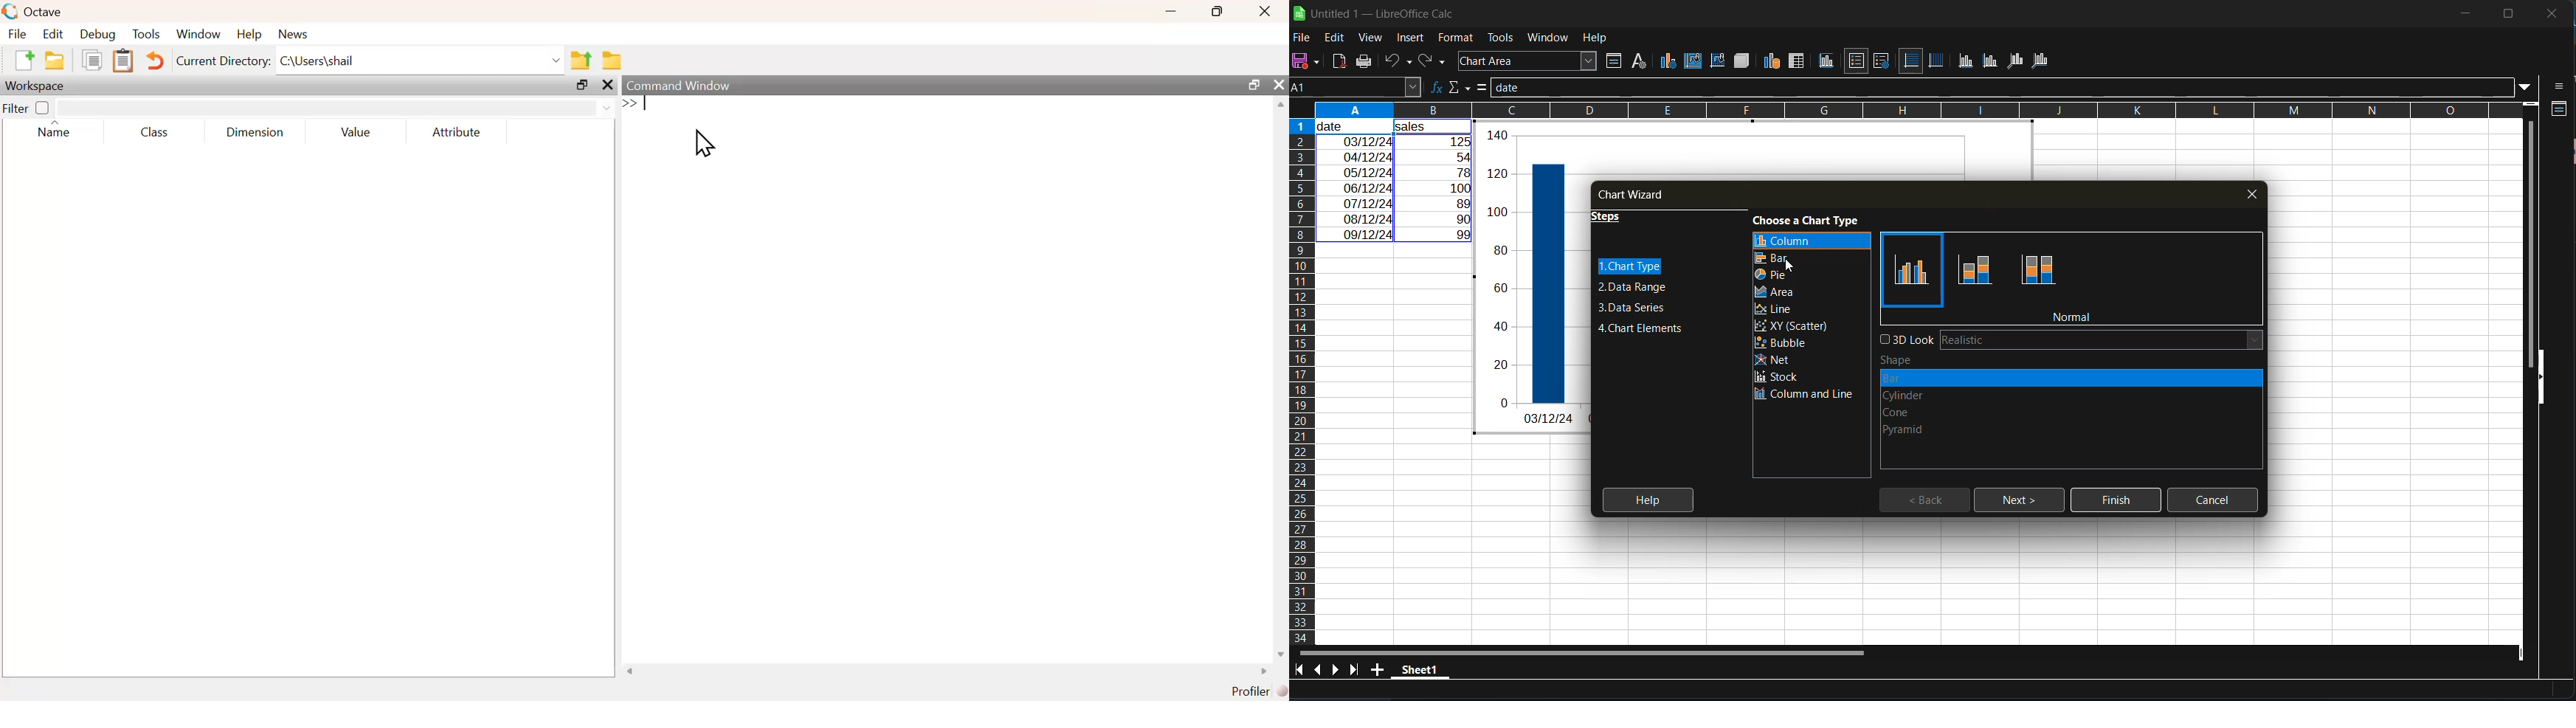  I want to click on minimize, so click(2465, 14).